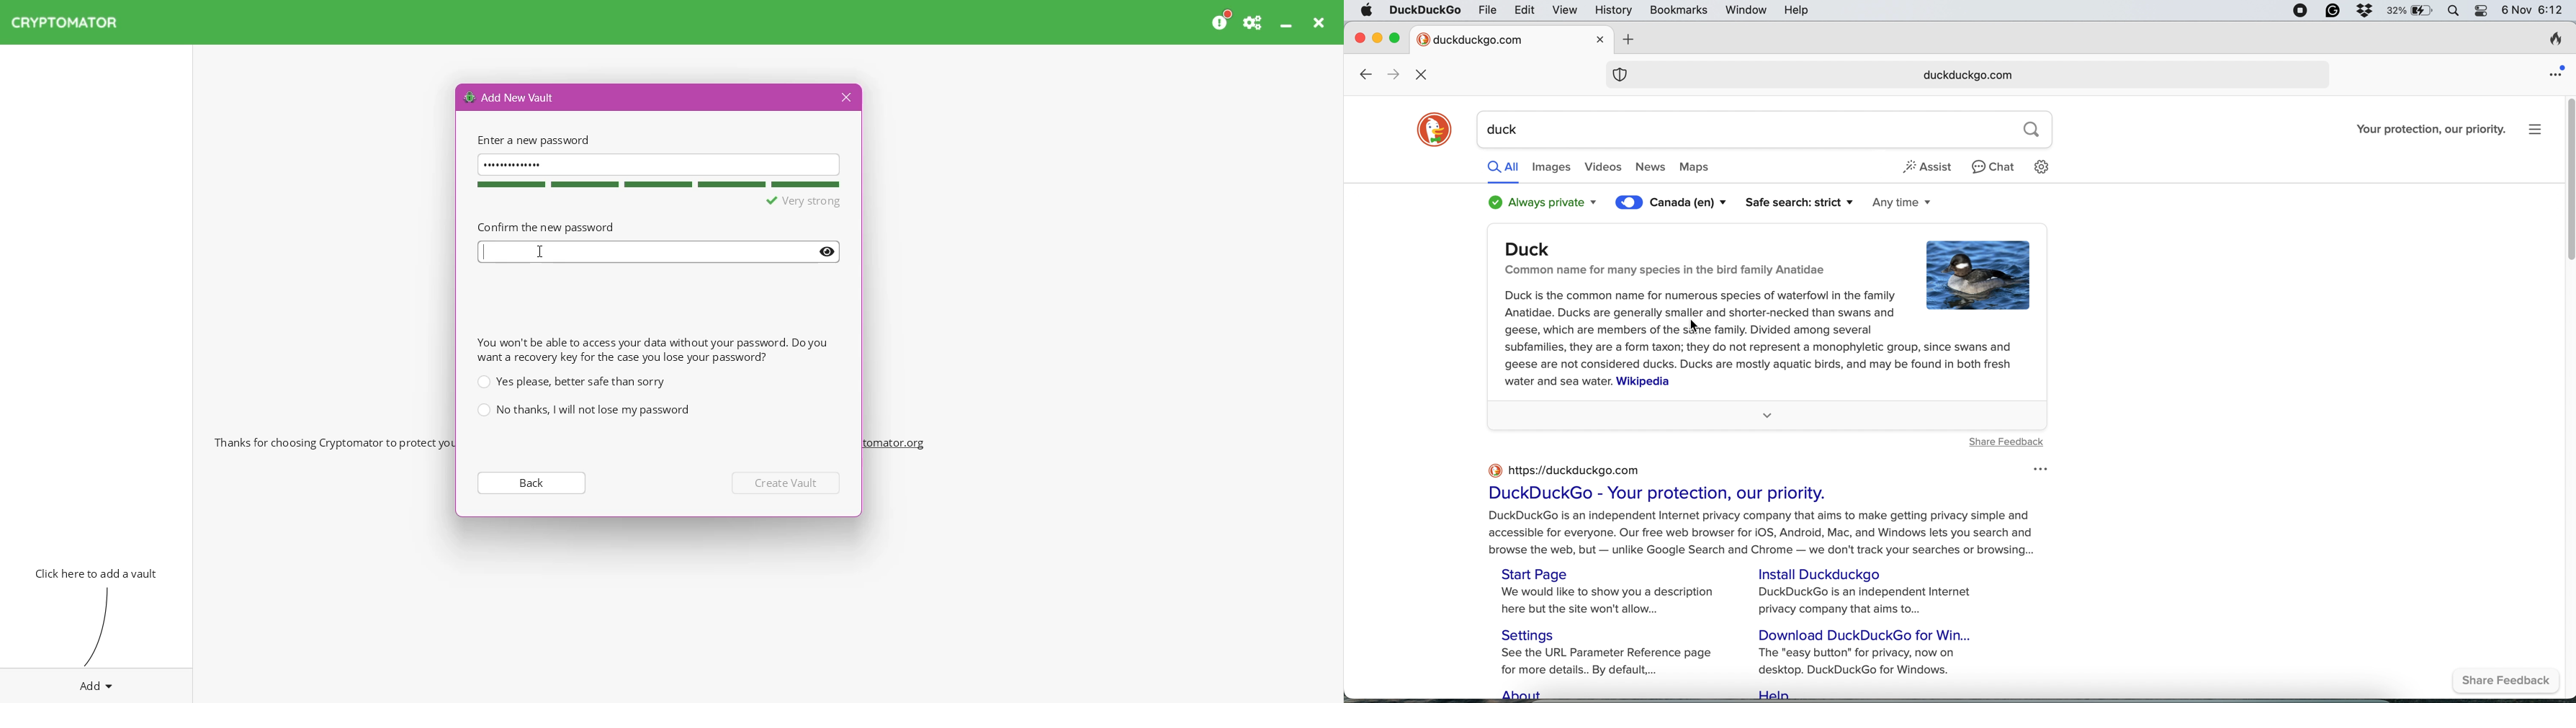  What do you see at coordinates (530, 482) in the screenshot?
I see `Back` at bounding box center [530, 482].